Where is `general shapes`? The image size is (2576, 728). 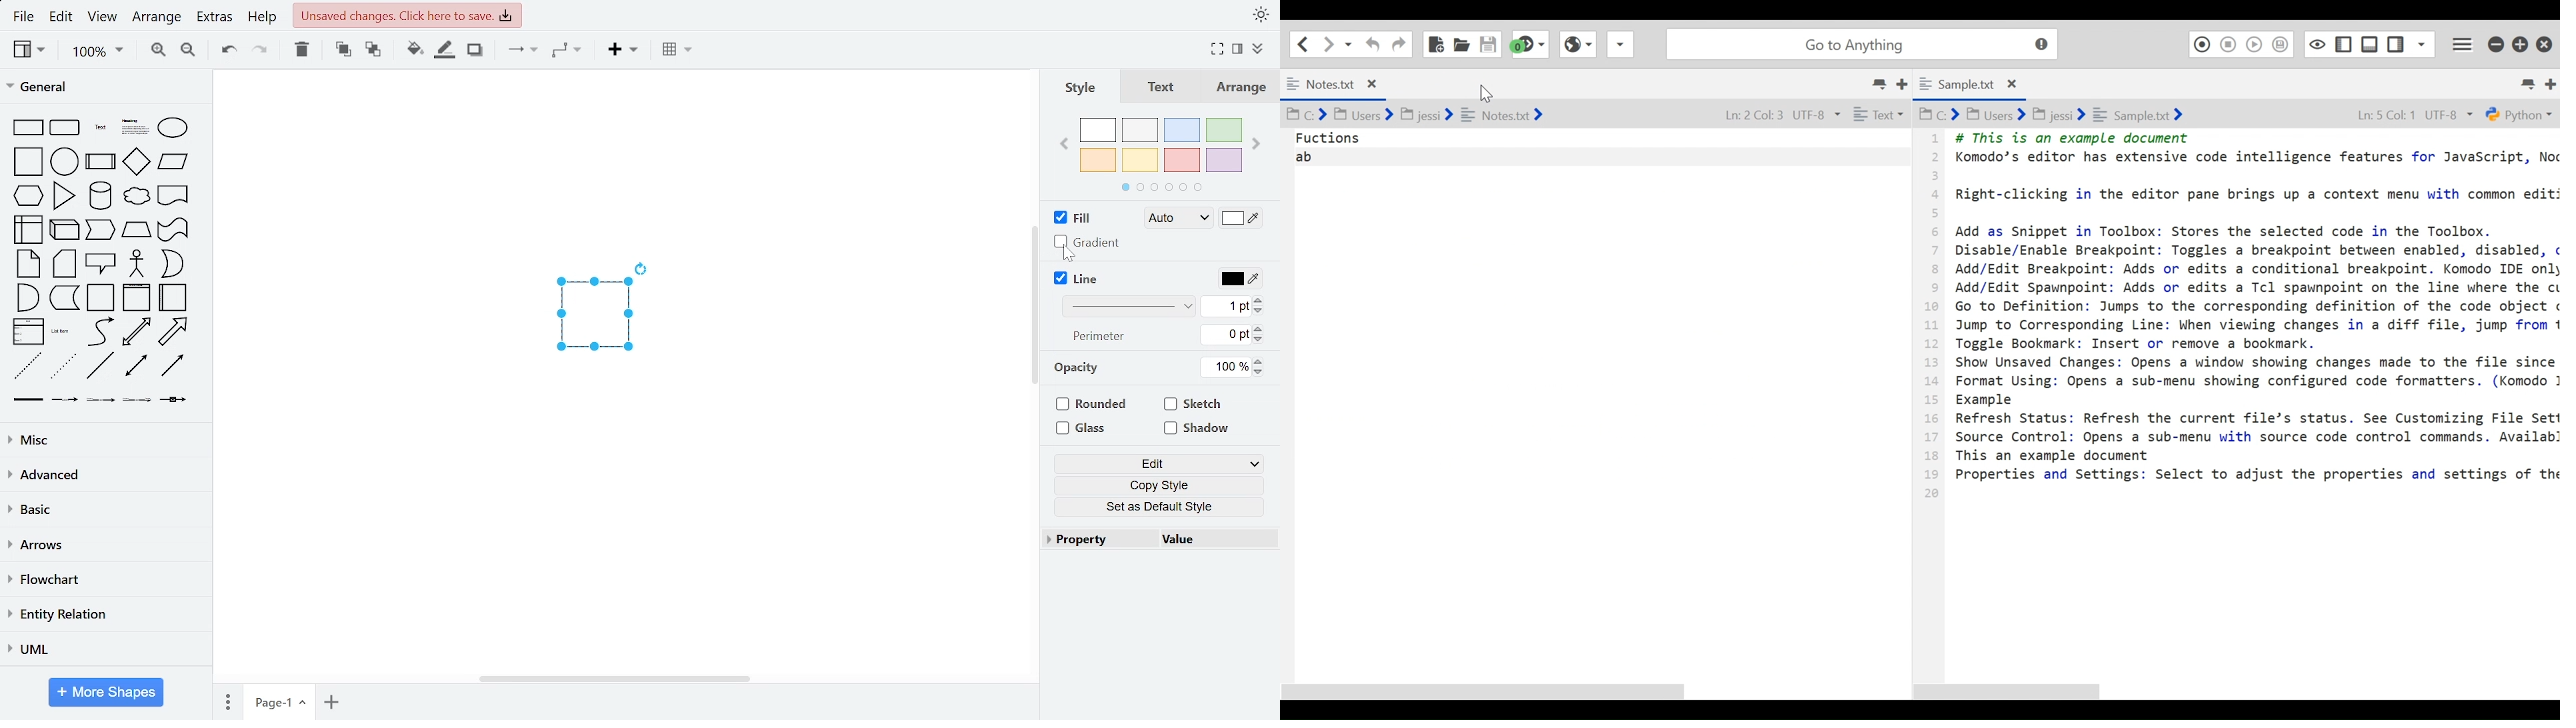 general shapes is located at coordinates (26, 194).